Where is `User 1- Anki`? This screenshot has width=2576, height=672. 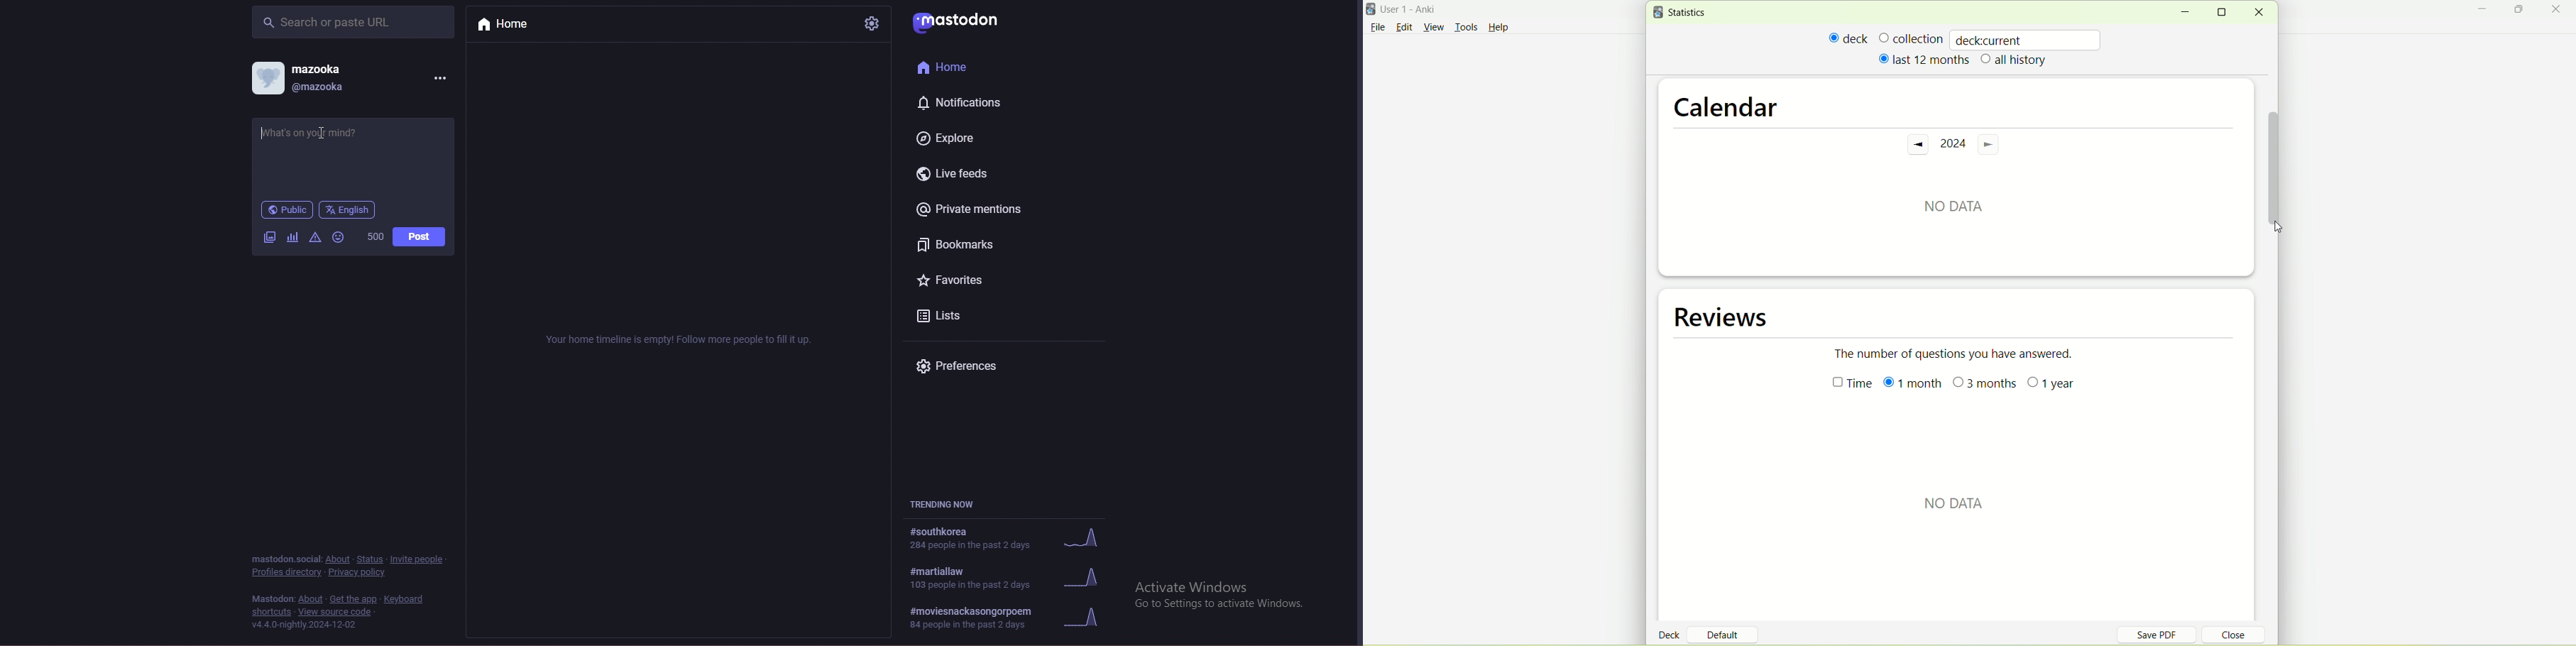
User 1- Anki is located at coordinates (1417, 11).